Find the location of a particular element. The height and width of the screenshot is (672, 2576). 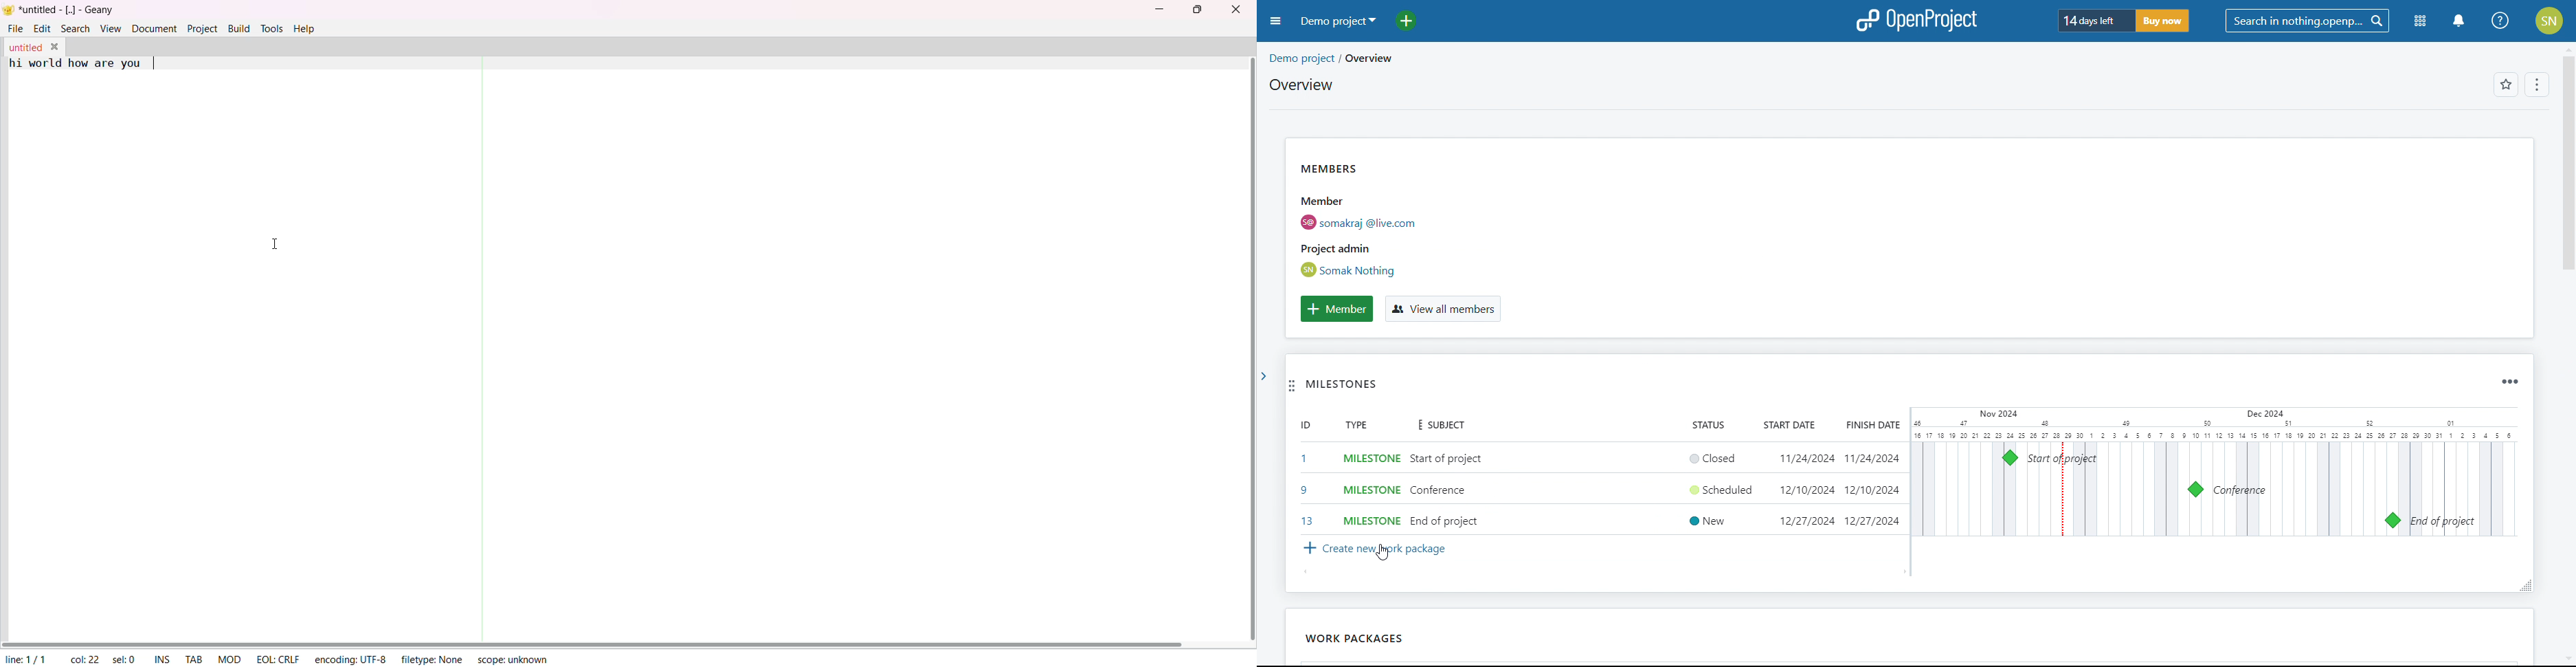

modules is located at coordinates (2421, 22).